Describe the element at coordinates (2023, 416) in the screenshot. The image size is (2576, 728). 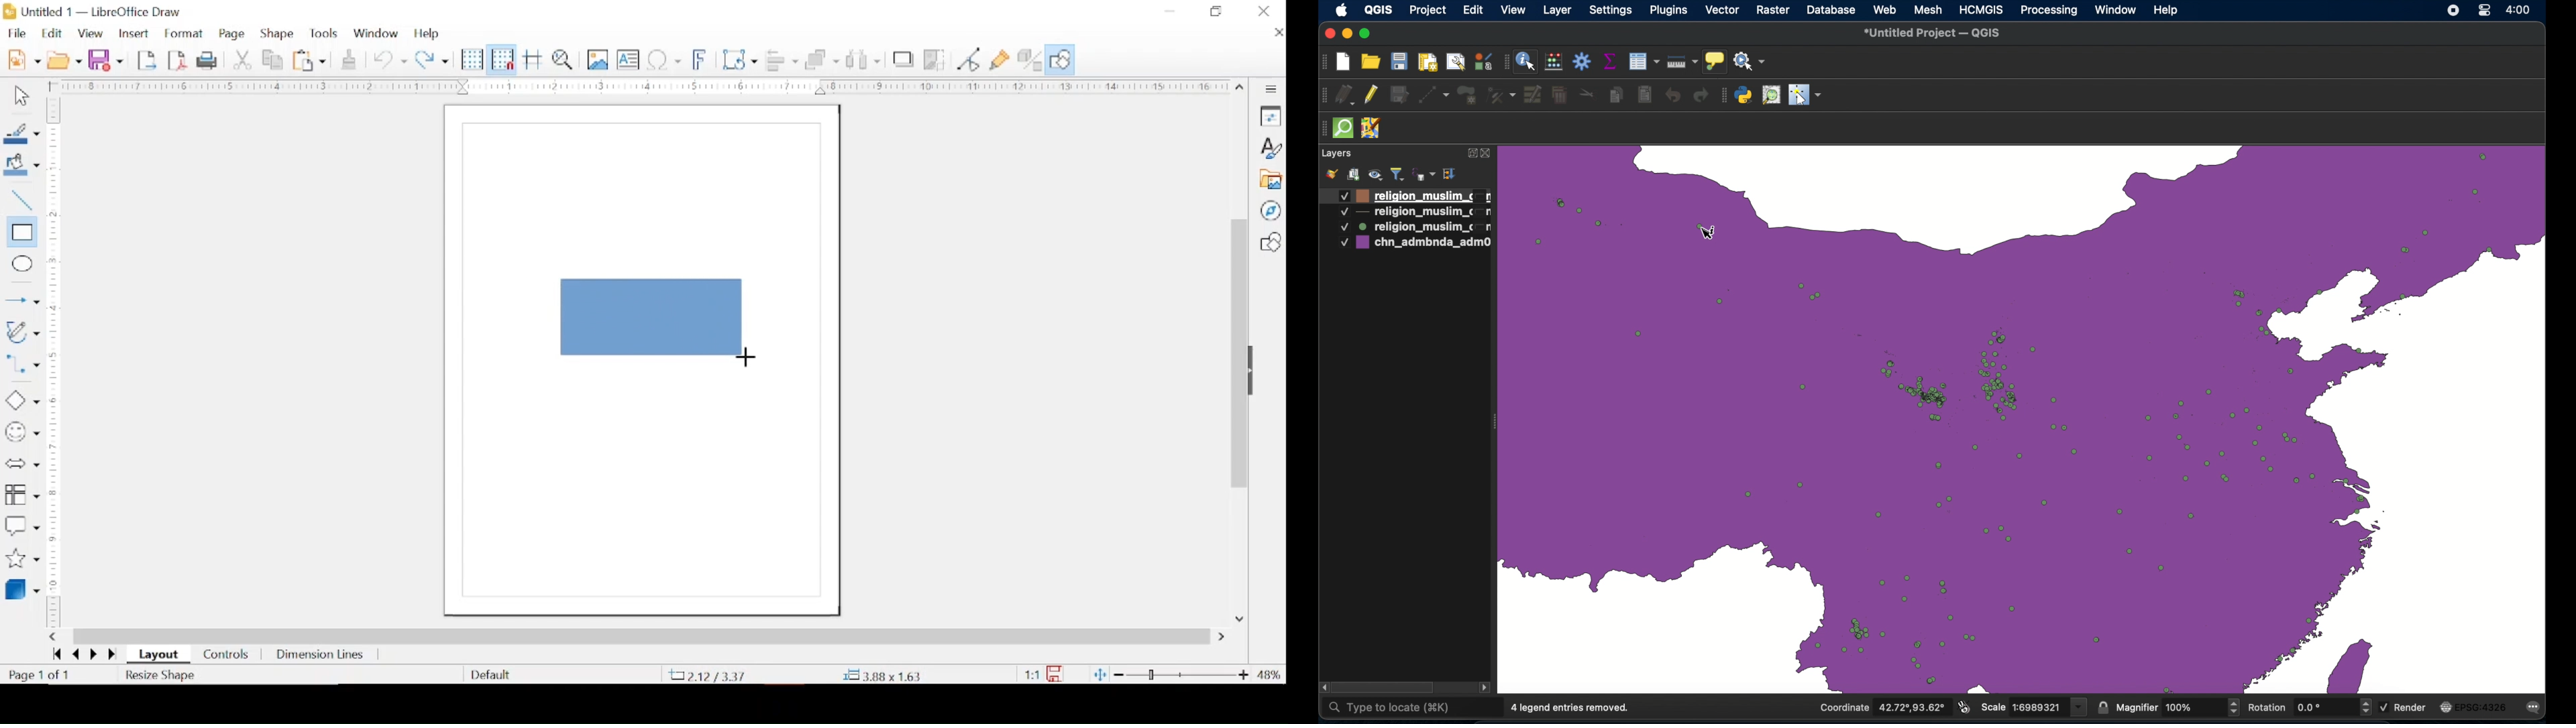
I see `zoomed in boundary map of china with point data` at that location.